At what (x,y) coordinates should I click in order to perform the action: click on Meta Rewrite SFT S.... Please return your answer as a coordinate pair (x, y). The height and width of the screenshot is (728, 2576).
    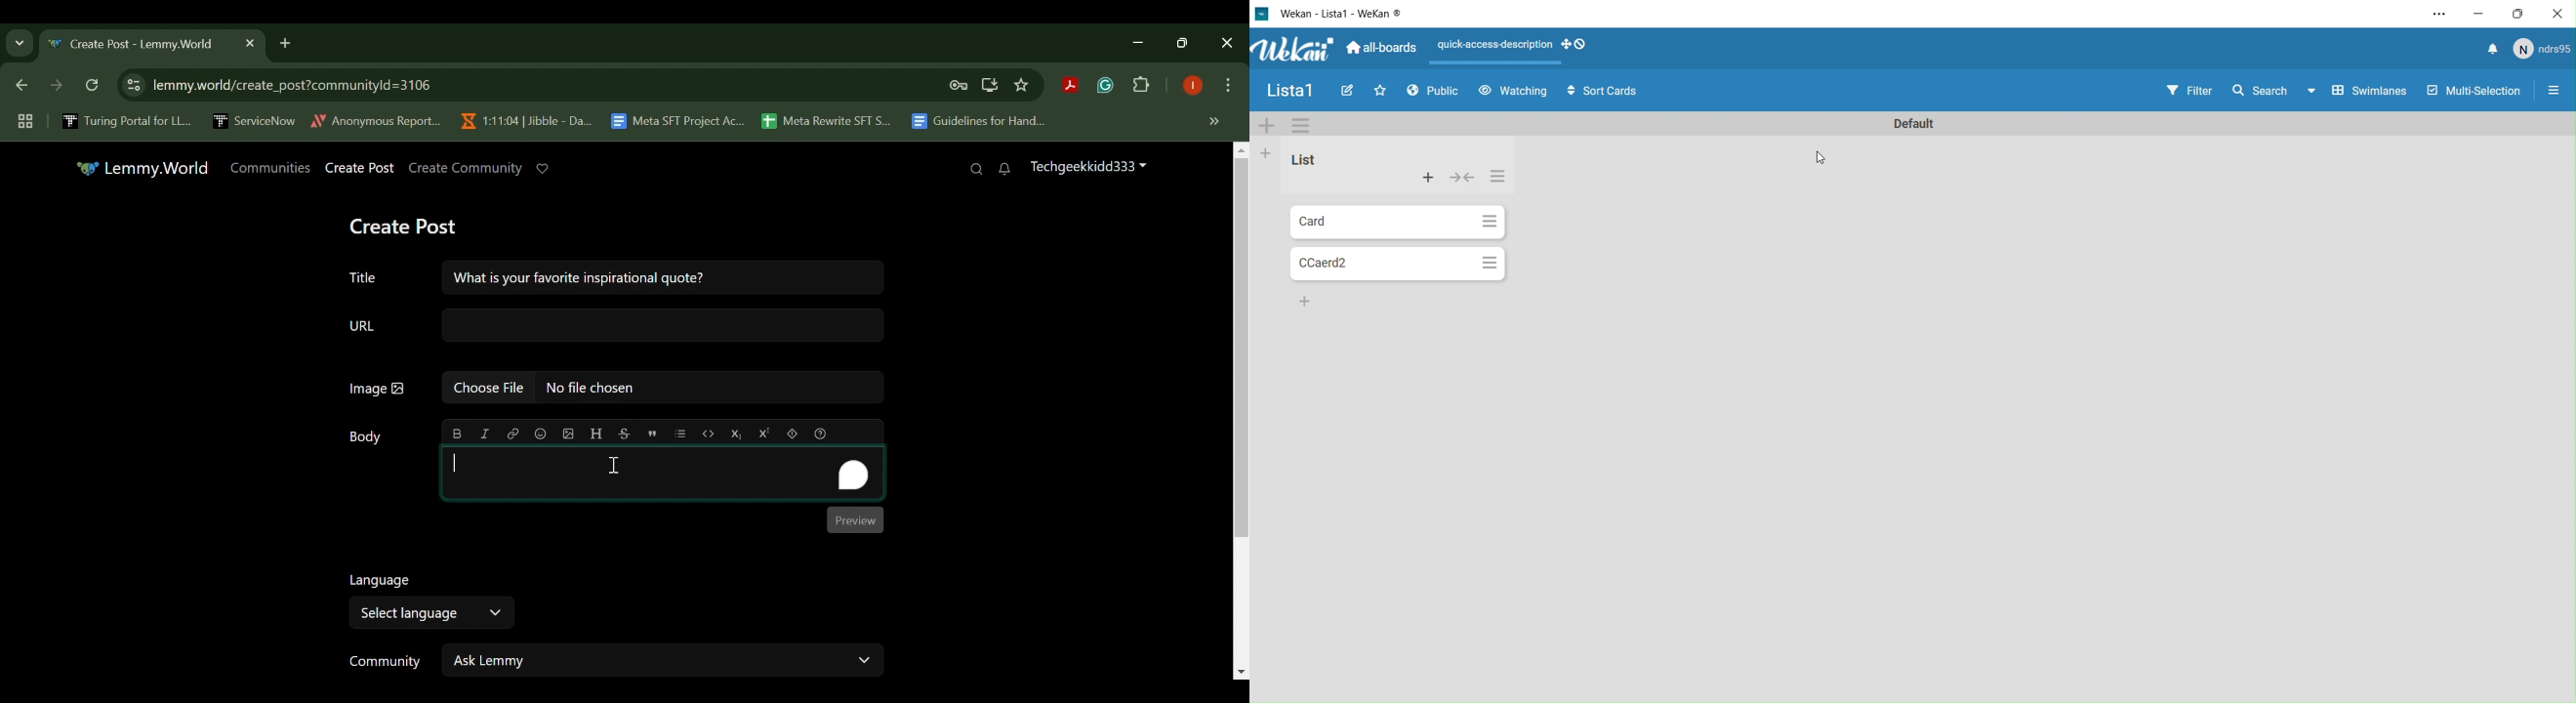
    Looking at the image, I should click on (827, 122).